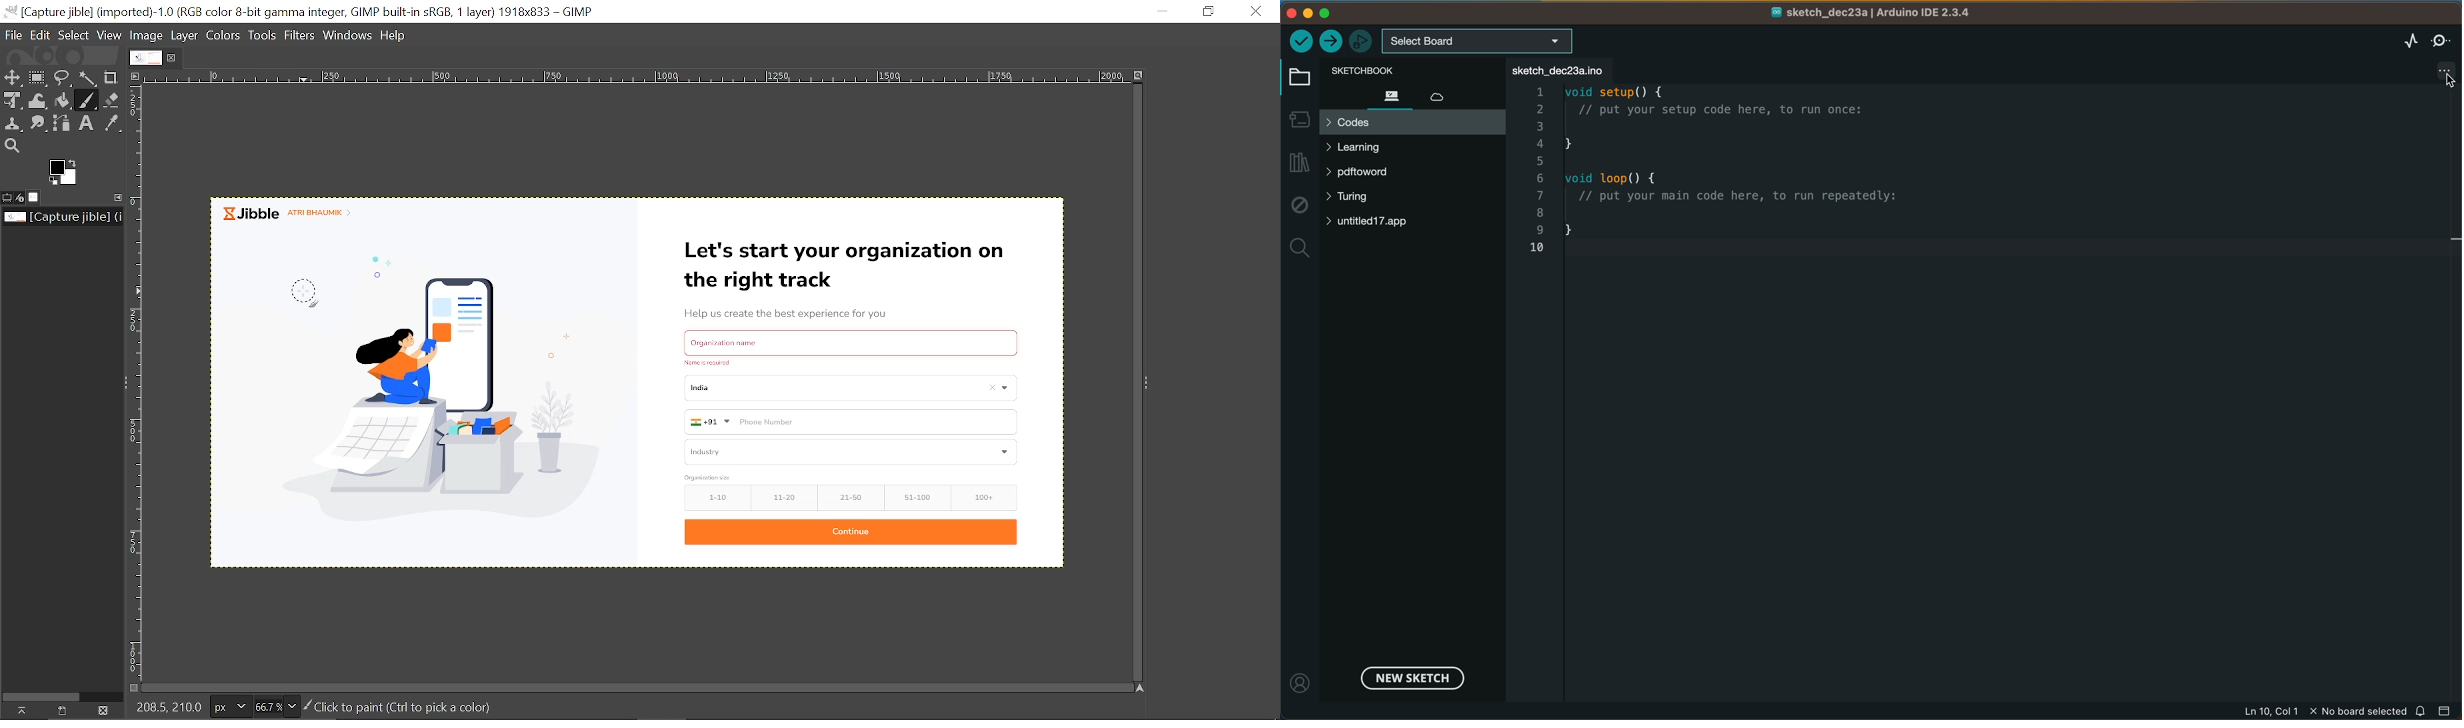 The image size is (2464, 728). I want to click on Free select ttol, so click(64, 79).